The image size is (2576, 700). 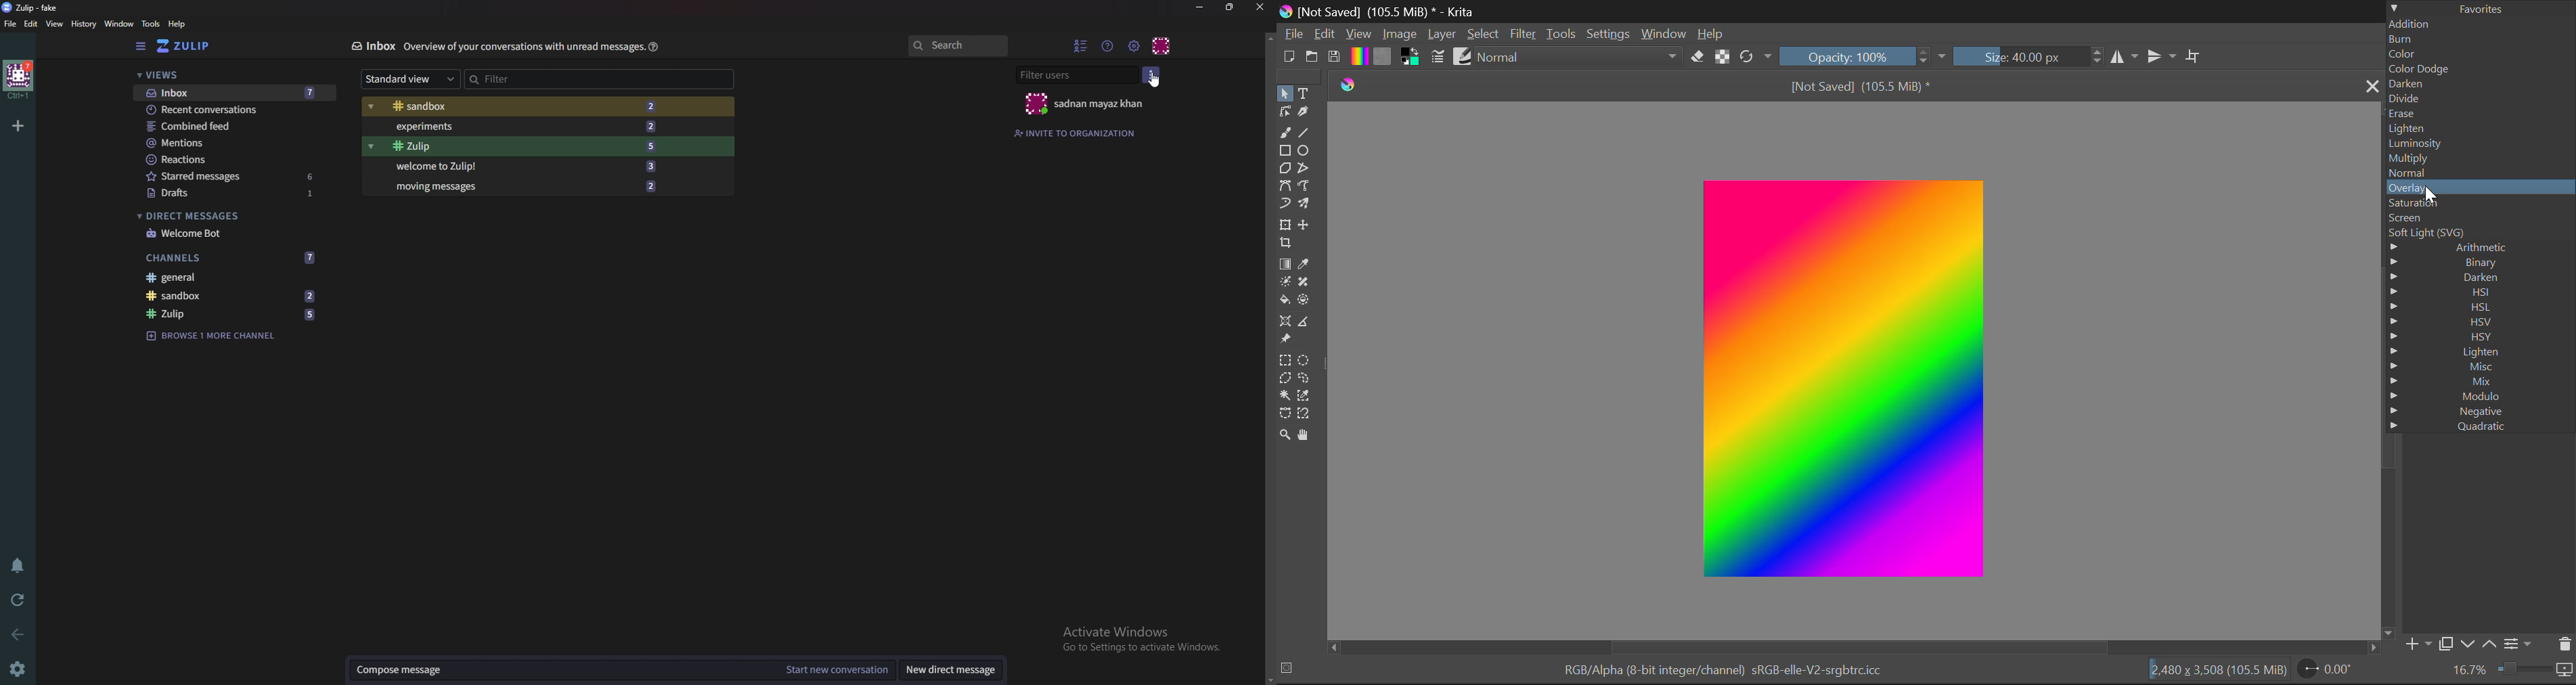 I want to click on Image, so click(x=1401, y=36).